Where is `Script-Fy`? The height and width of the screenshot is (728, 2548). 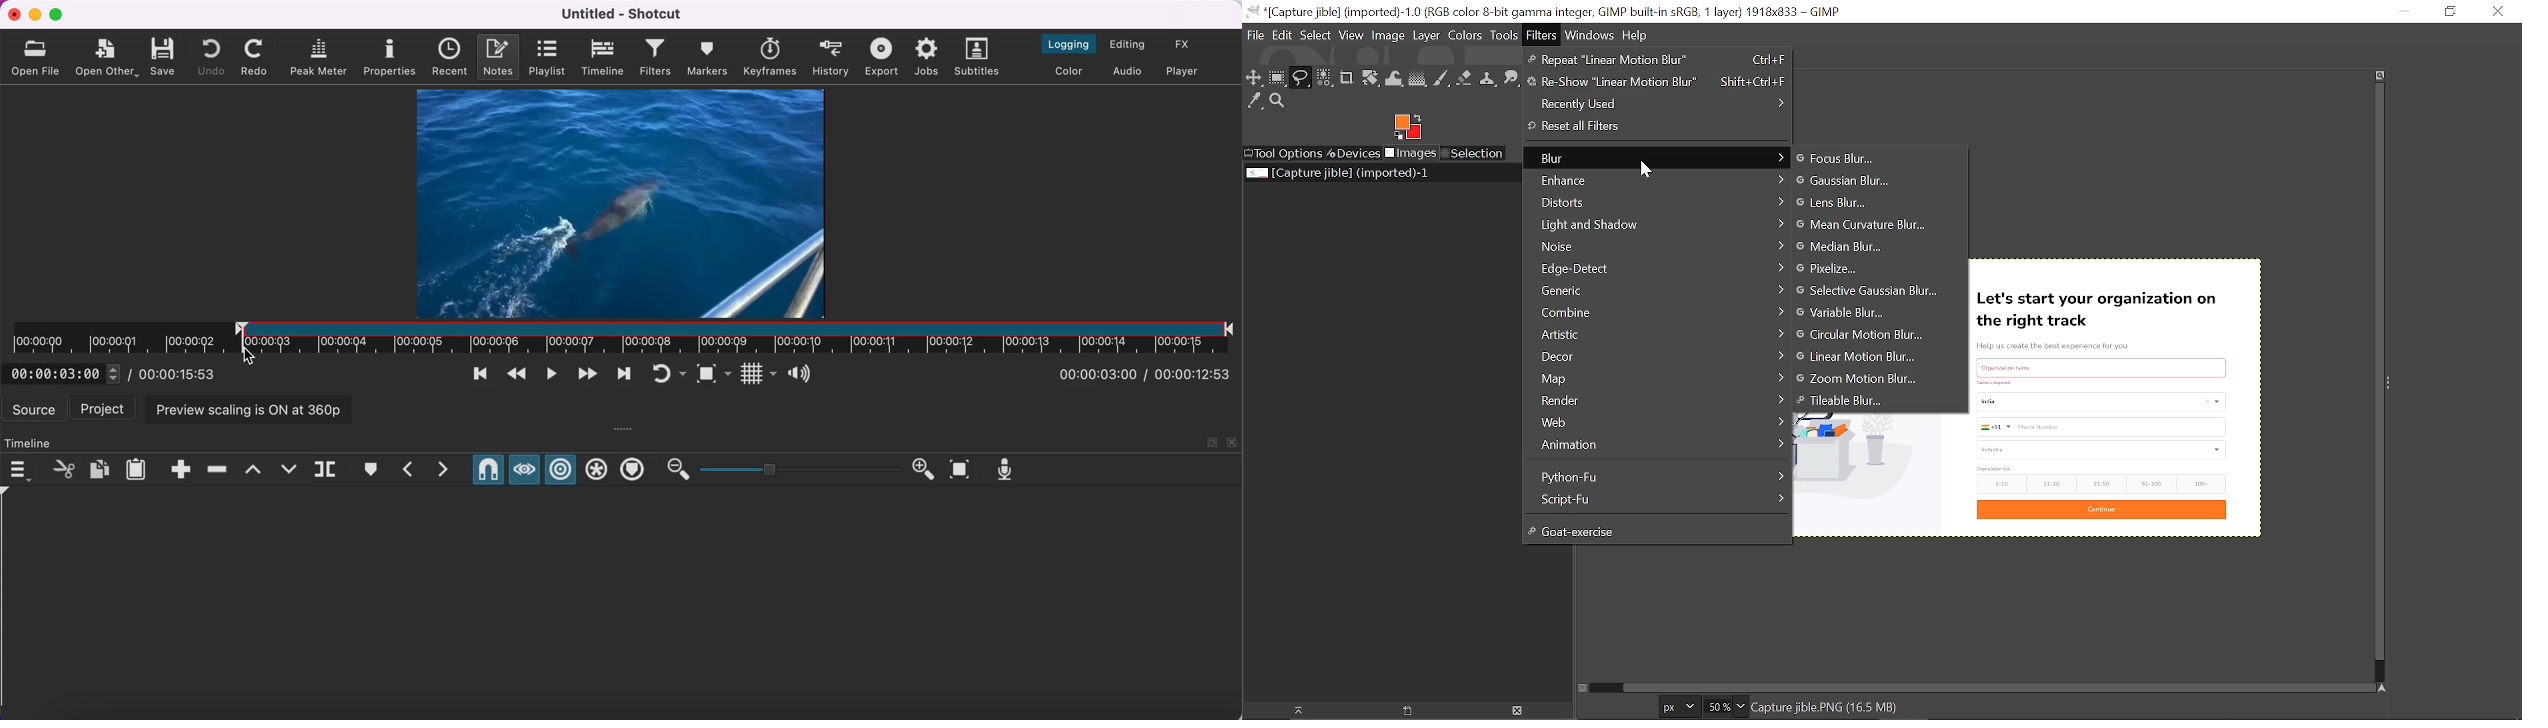
Script-Fy is located at coordinates (1656, 499).